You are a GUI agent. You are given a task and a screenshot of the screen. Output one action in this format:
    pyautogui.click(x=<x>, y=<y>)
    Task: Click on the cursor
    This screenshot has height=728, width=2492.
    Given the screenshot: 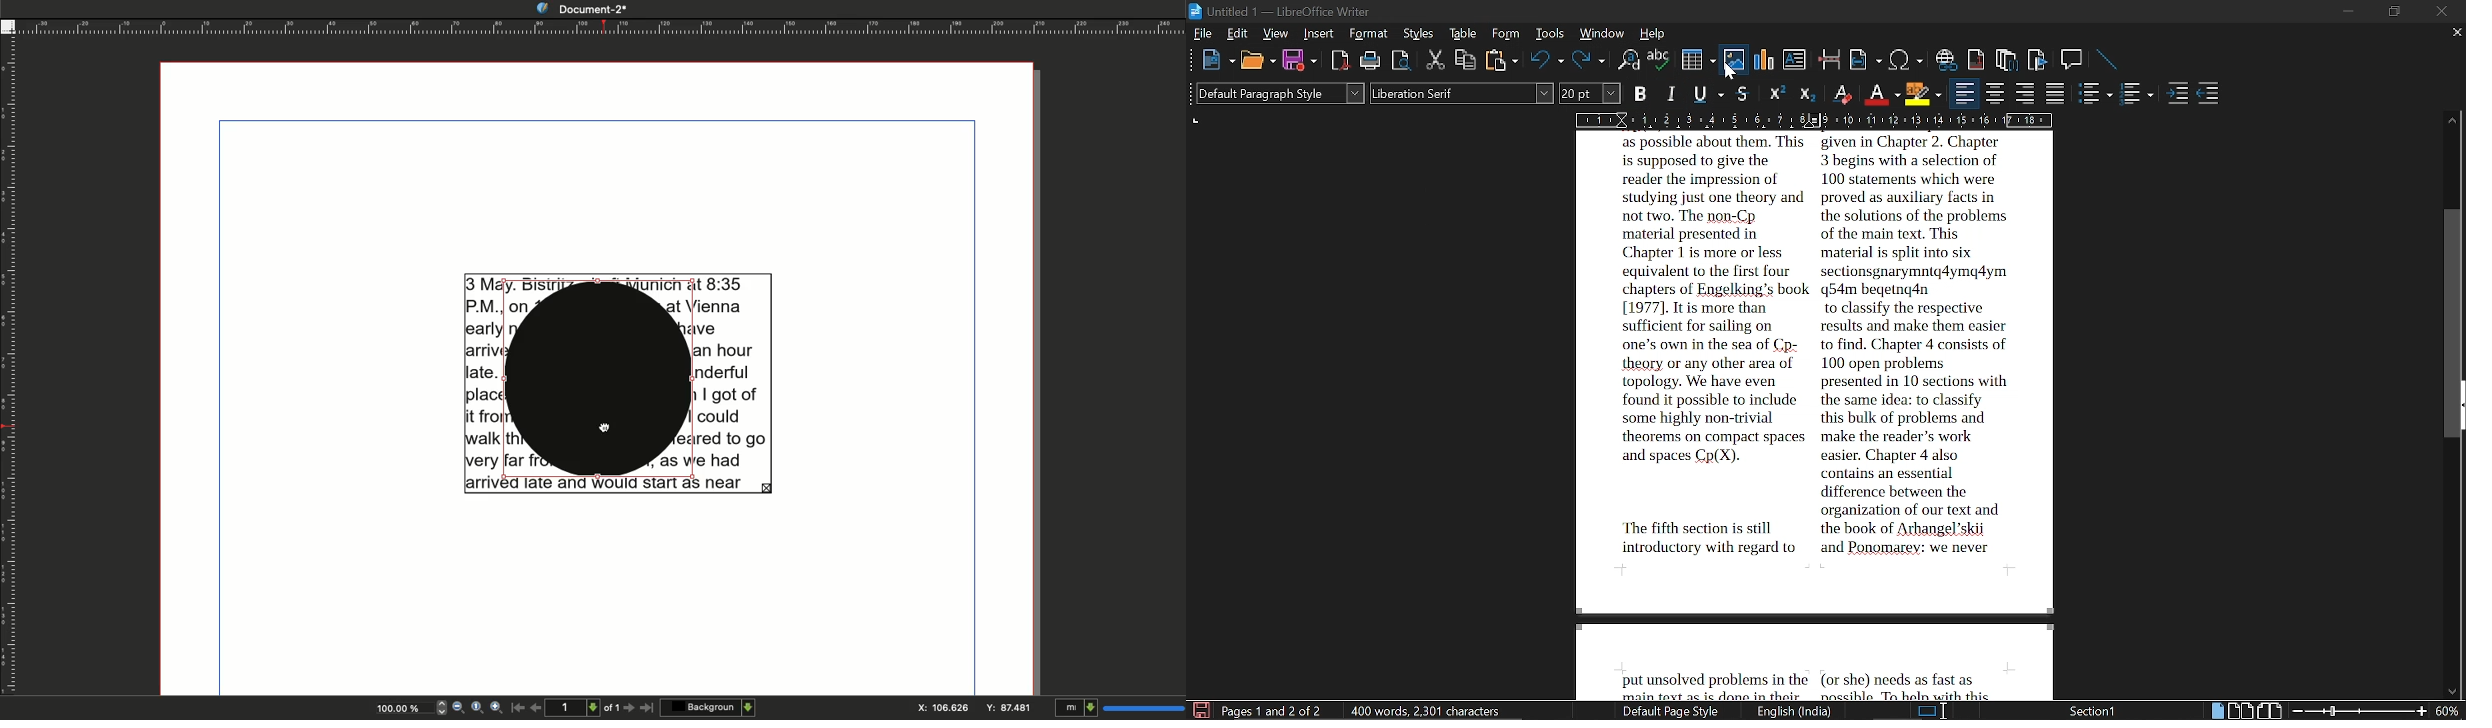 What is the action you would take?
    pyautogui.click(x=608, y=431)
    